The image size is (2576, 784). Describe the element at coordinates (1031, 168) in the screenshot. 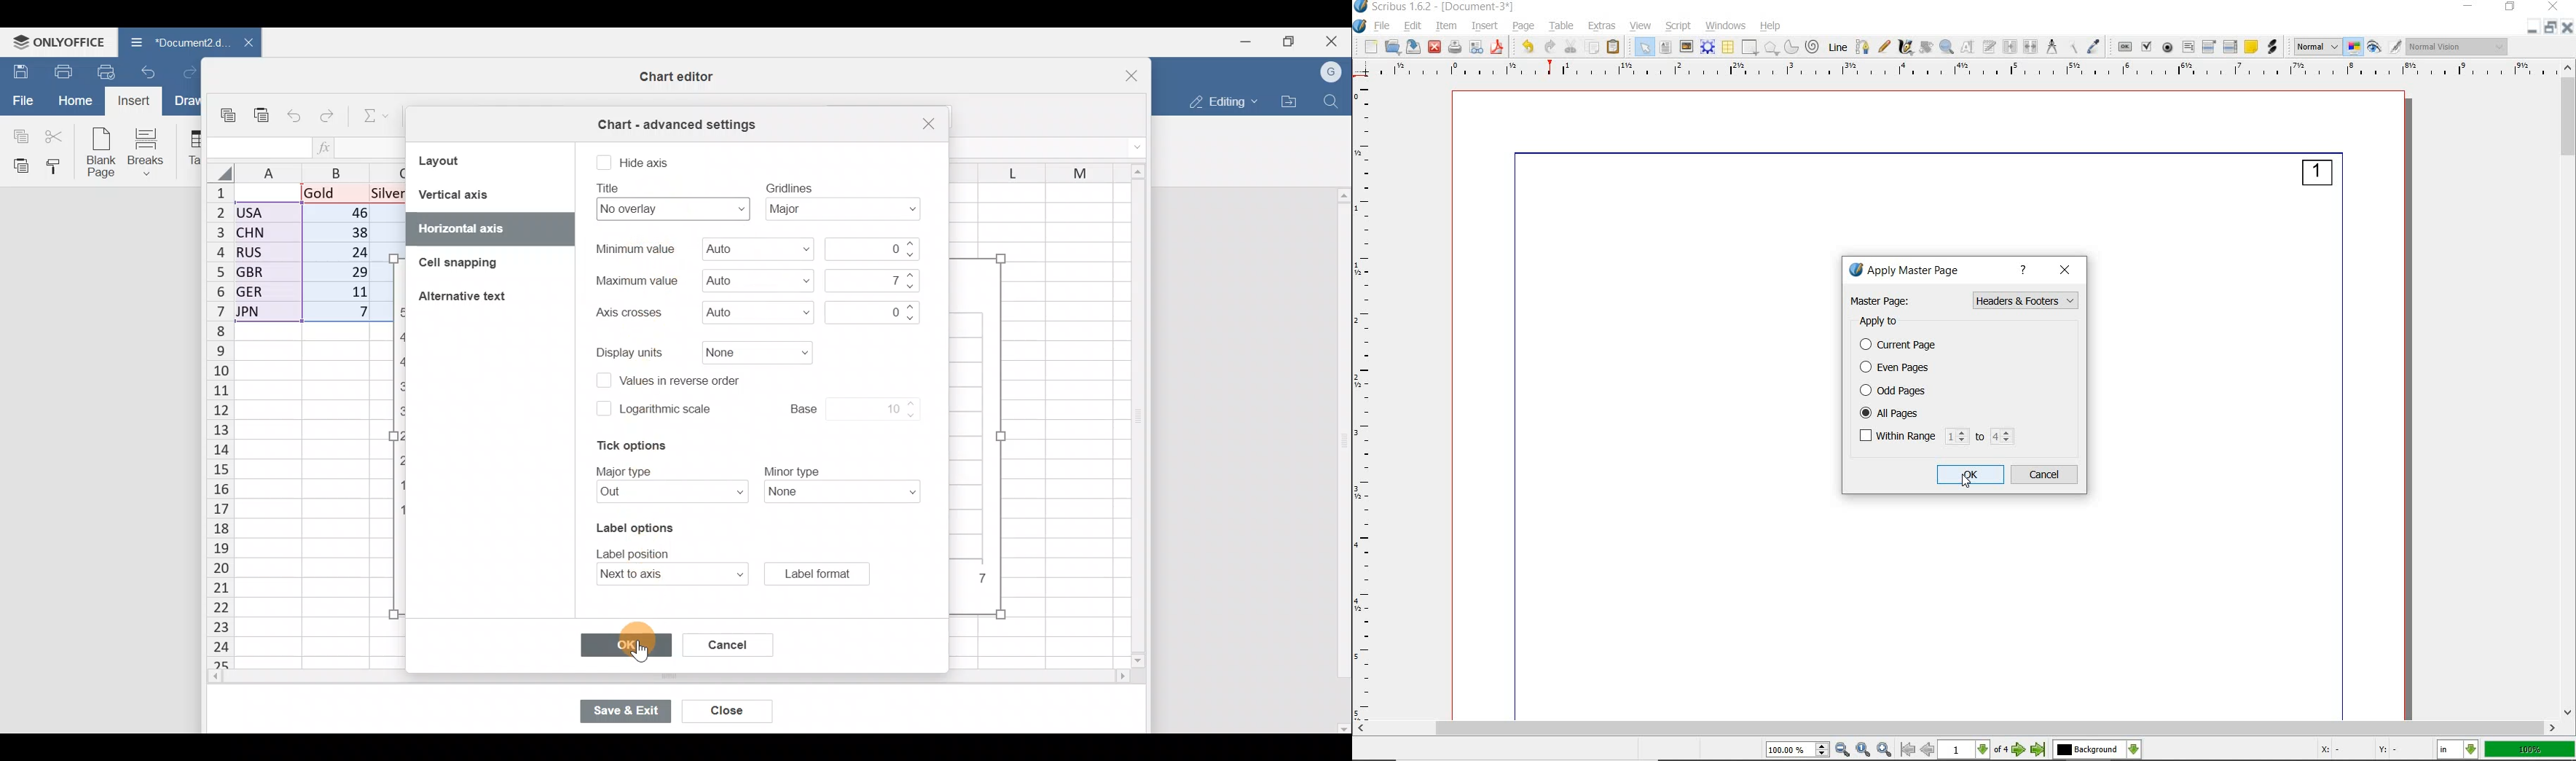

I see `Columns` at that location.